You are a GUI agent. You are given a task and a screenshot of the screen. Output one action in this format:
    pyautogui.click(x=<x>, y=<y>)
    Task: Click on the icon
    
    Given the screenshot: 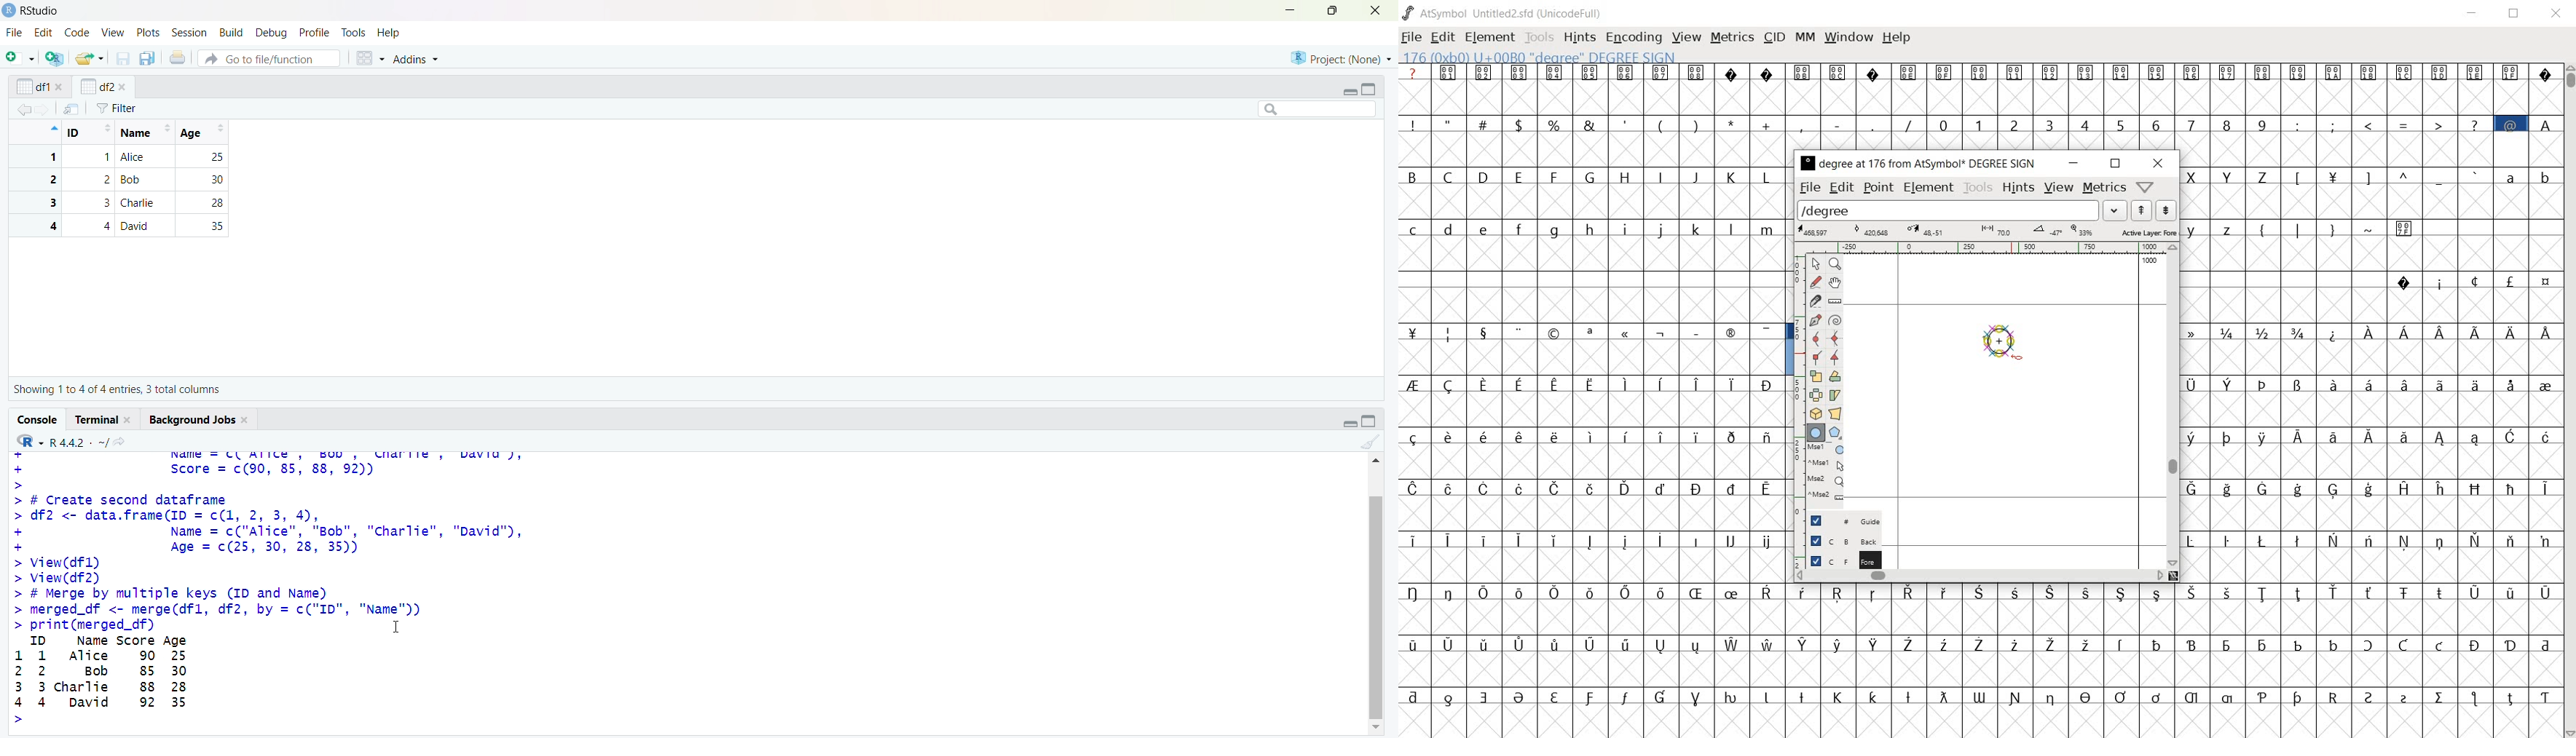 What is the action you would take?
    pyautogui.click(x=52, y=128)
    